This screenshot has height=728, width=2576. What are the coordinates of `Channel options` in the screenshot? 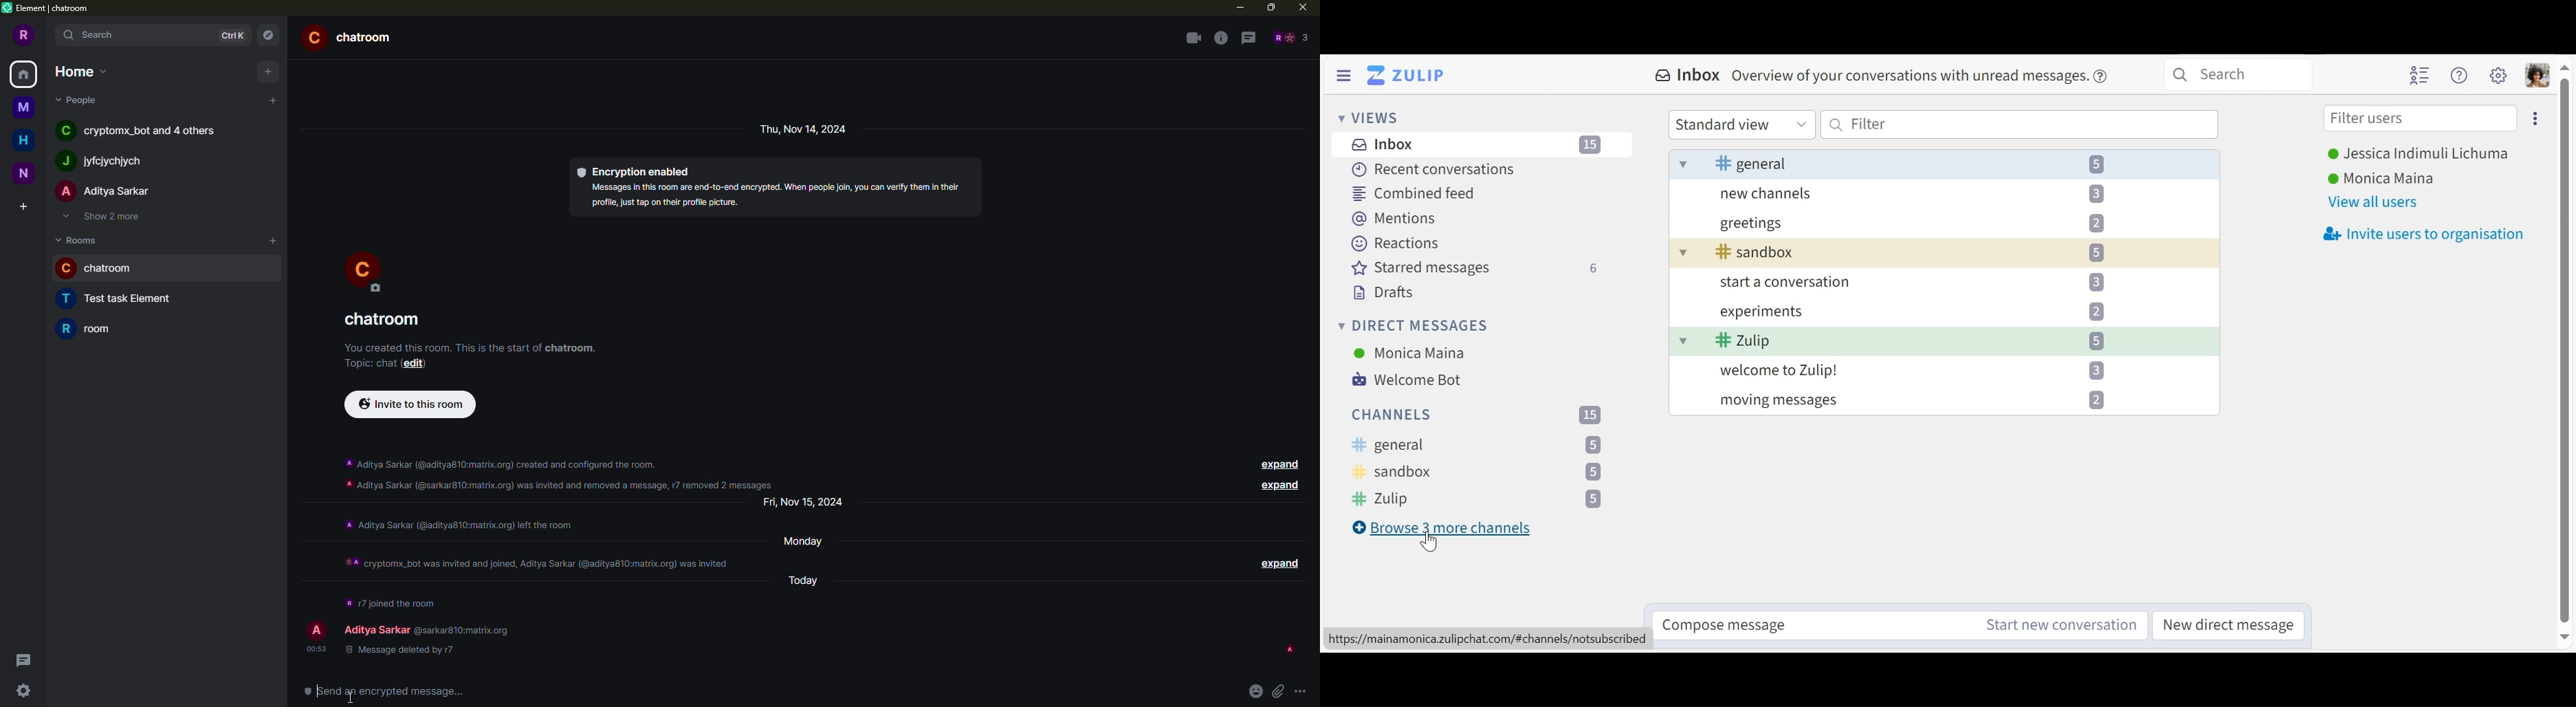 It's located at (1478, 446).